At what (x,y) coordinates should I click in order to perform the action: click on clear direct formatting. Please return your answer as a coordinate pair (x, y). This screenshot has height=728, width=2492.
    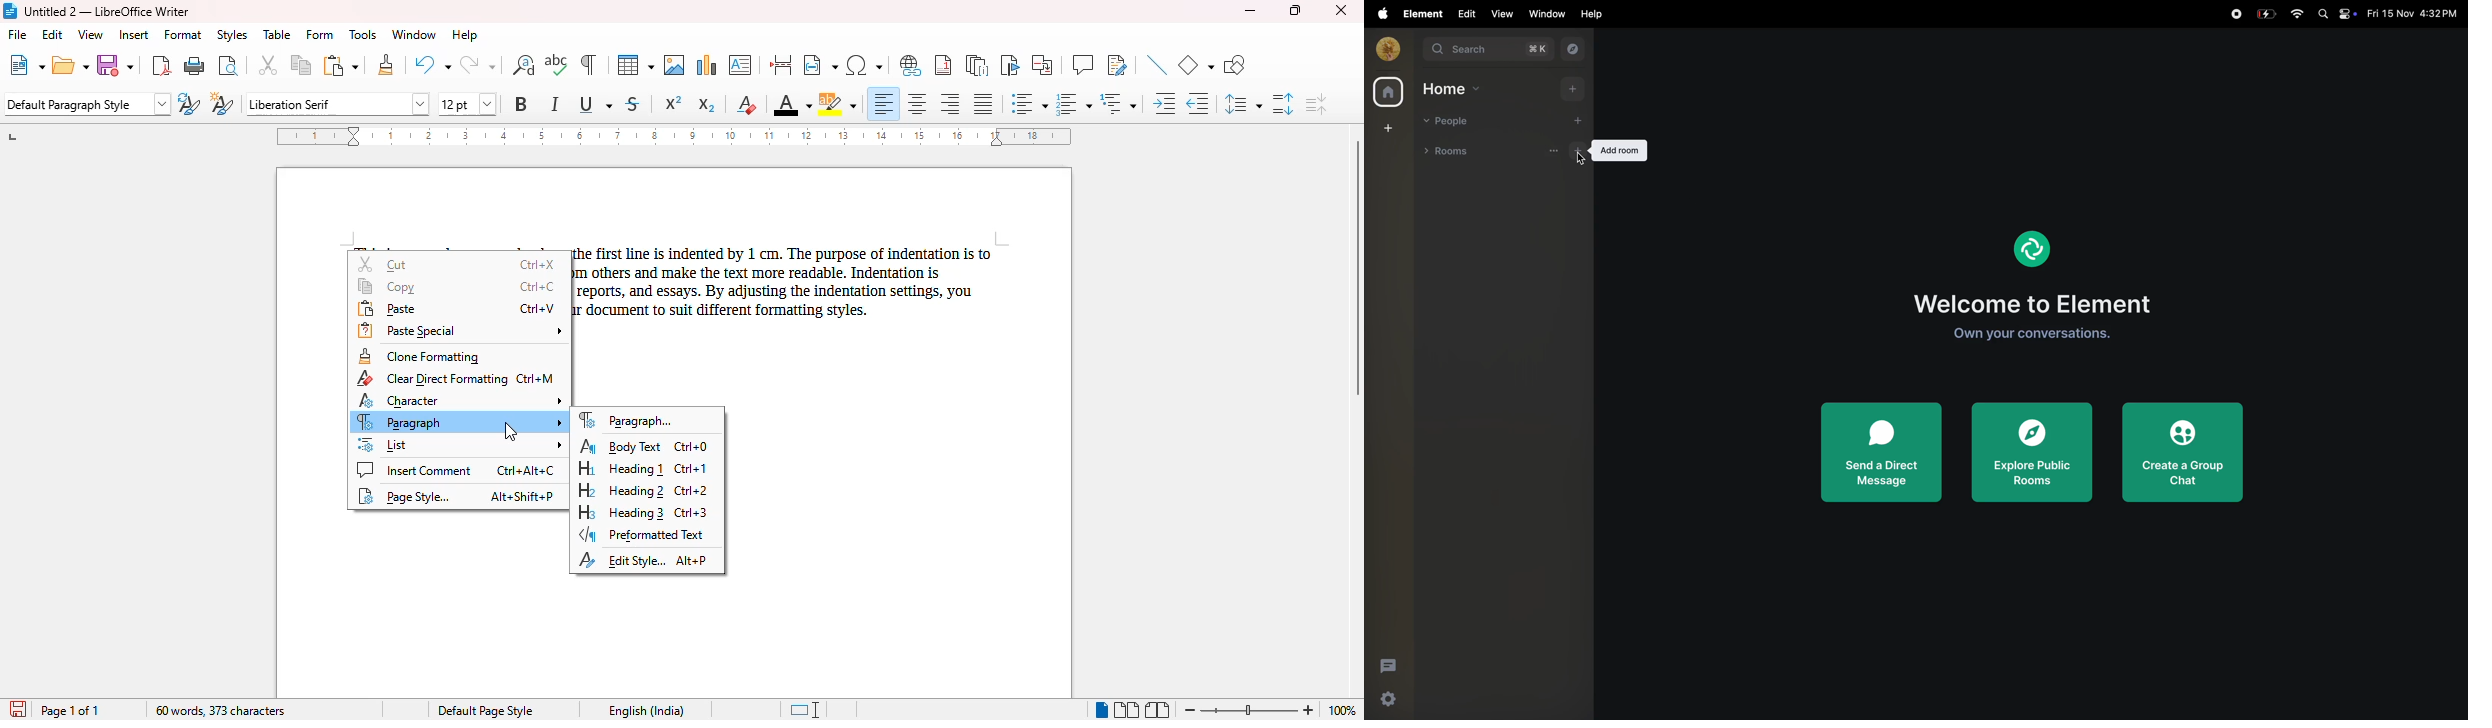
    Looking at the image, I should click on (454, 379).